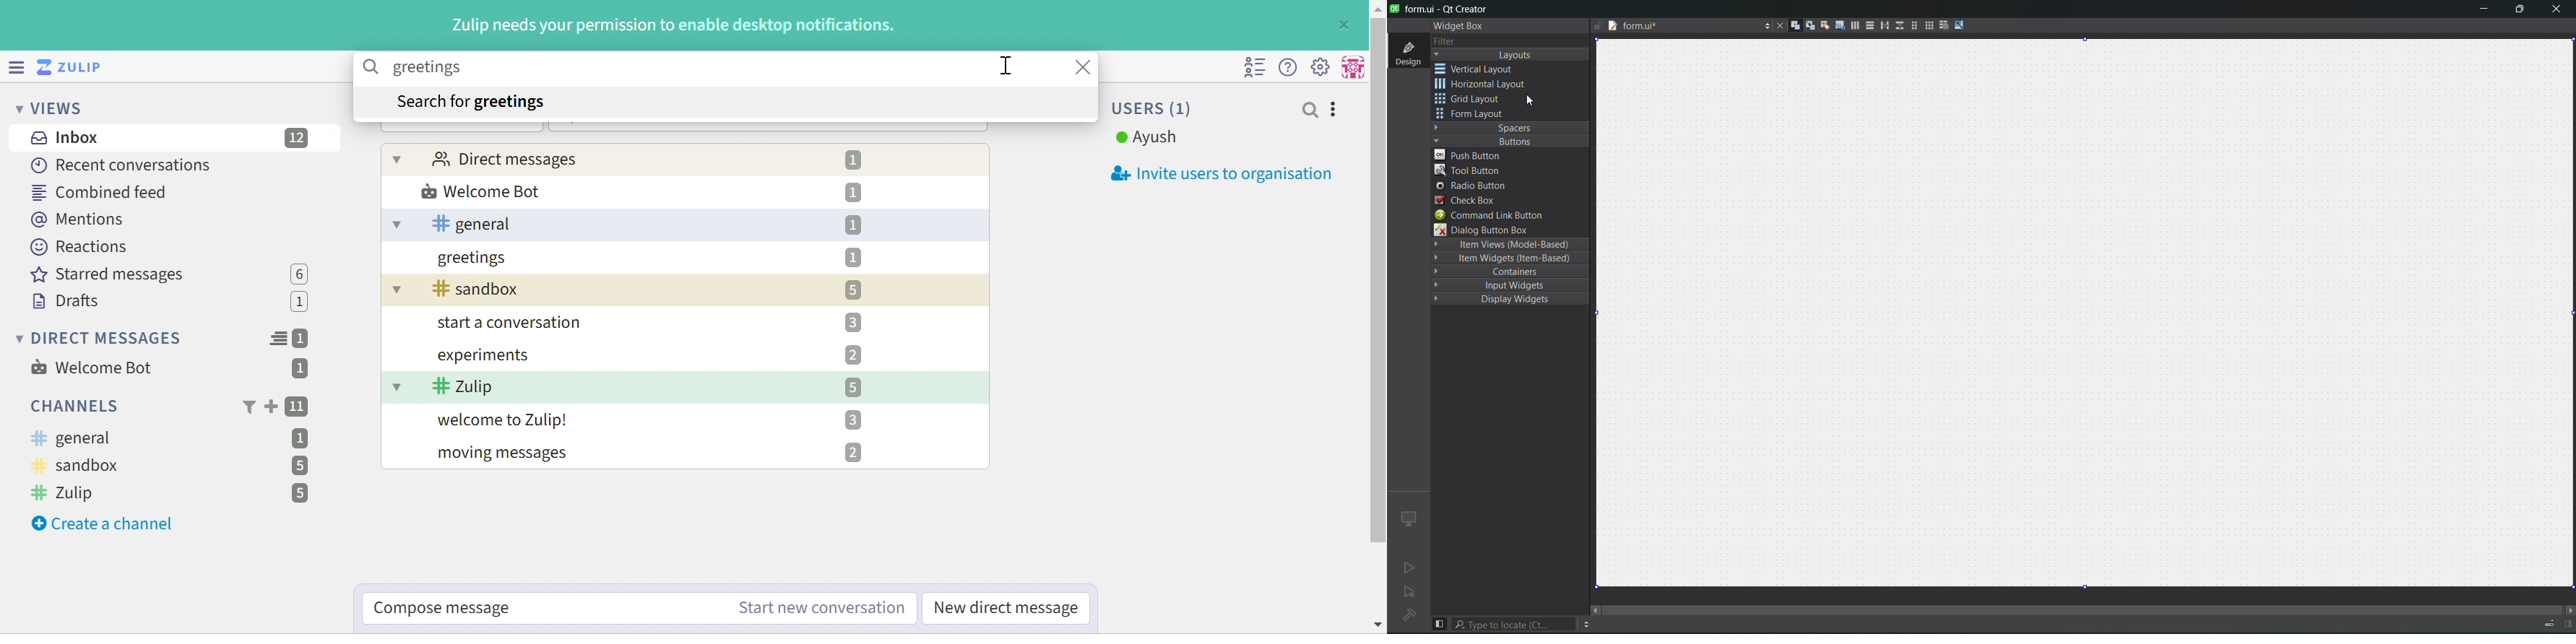 The height and width of the screenshot is (644, 2576). What do you see at coordinates (852, 419) in the screenshot?
I see `3` at bounding box center [852, 419].